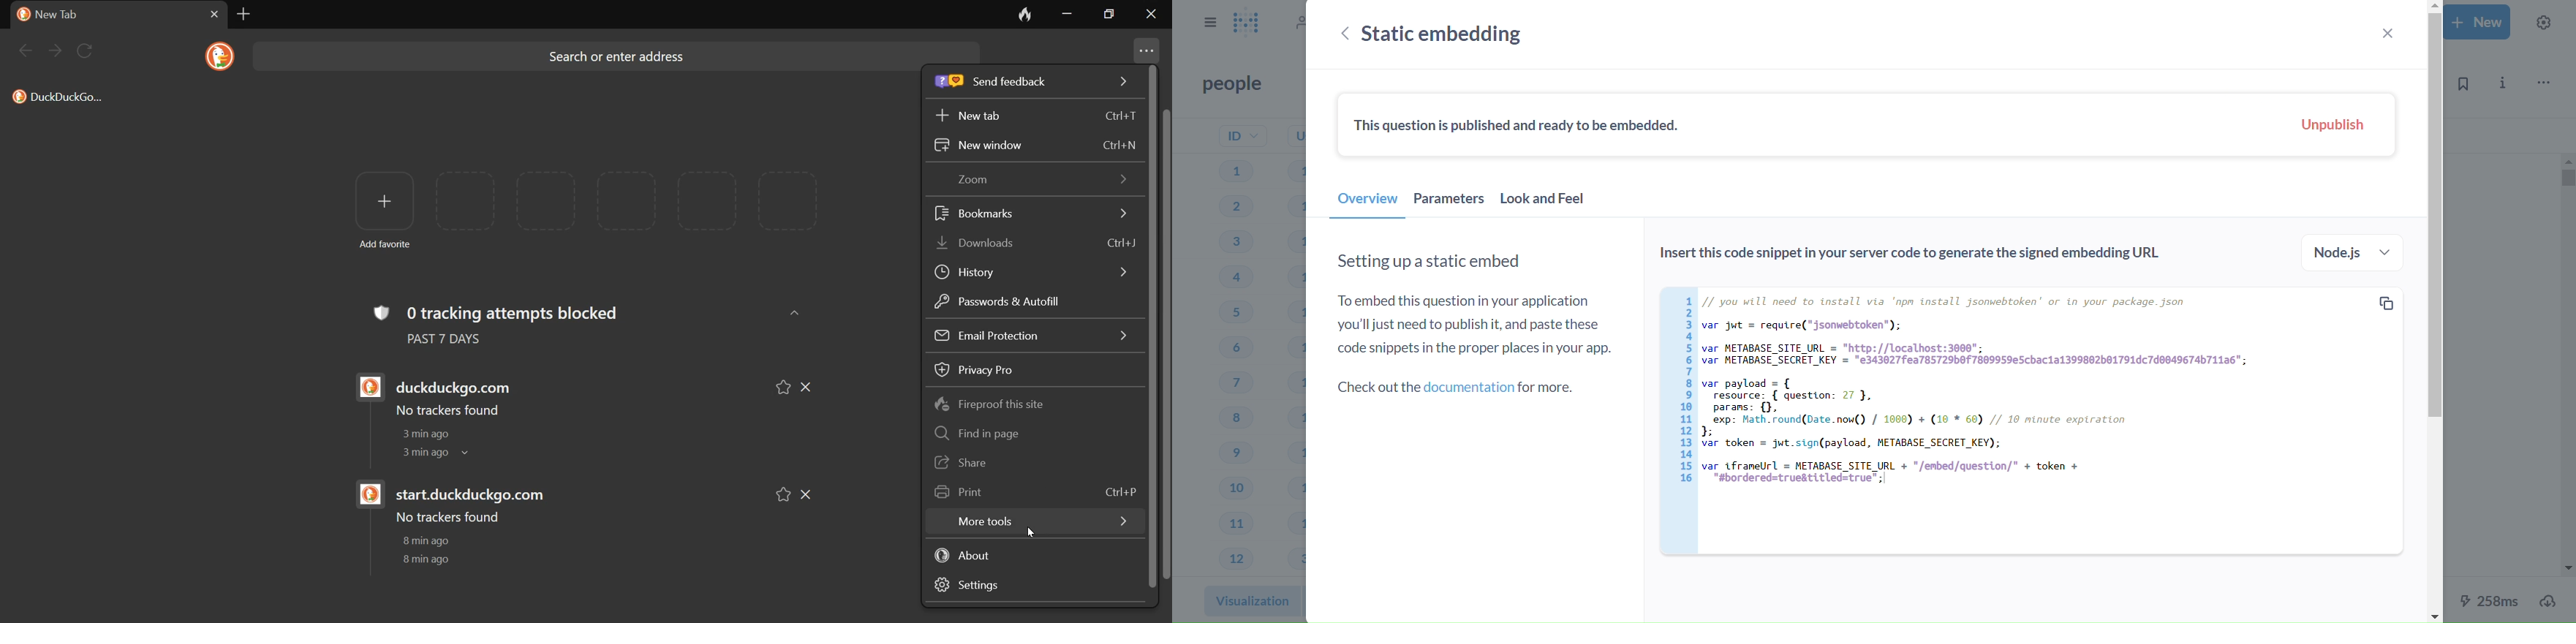 This screenshot has height=644, width=2576. Describe the element at coordinates (990, 406) in the screenshot. I see `Fireproof this site` at that location.